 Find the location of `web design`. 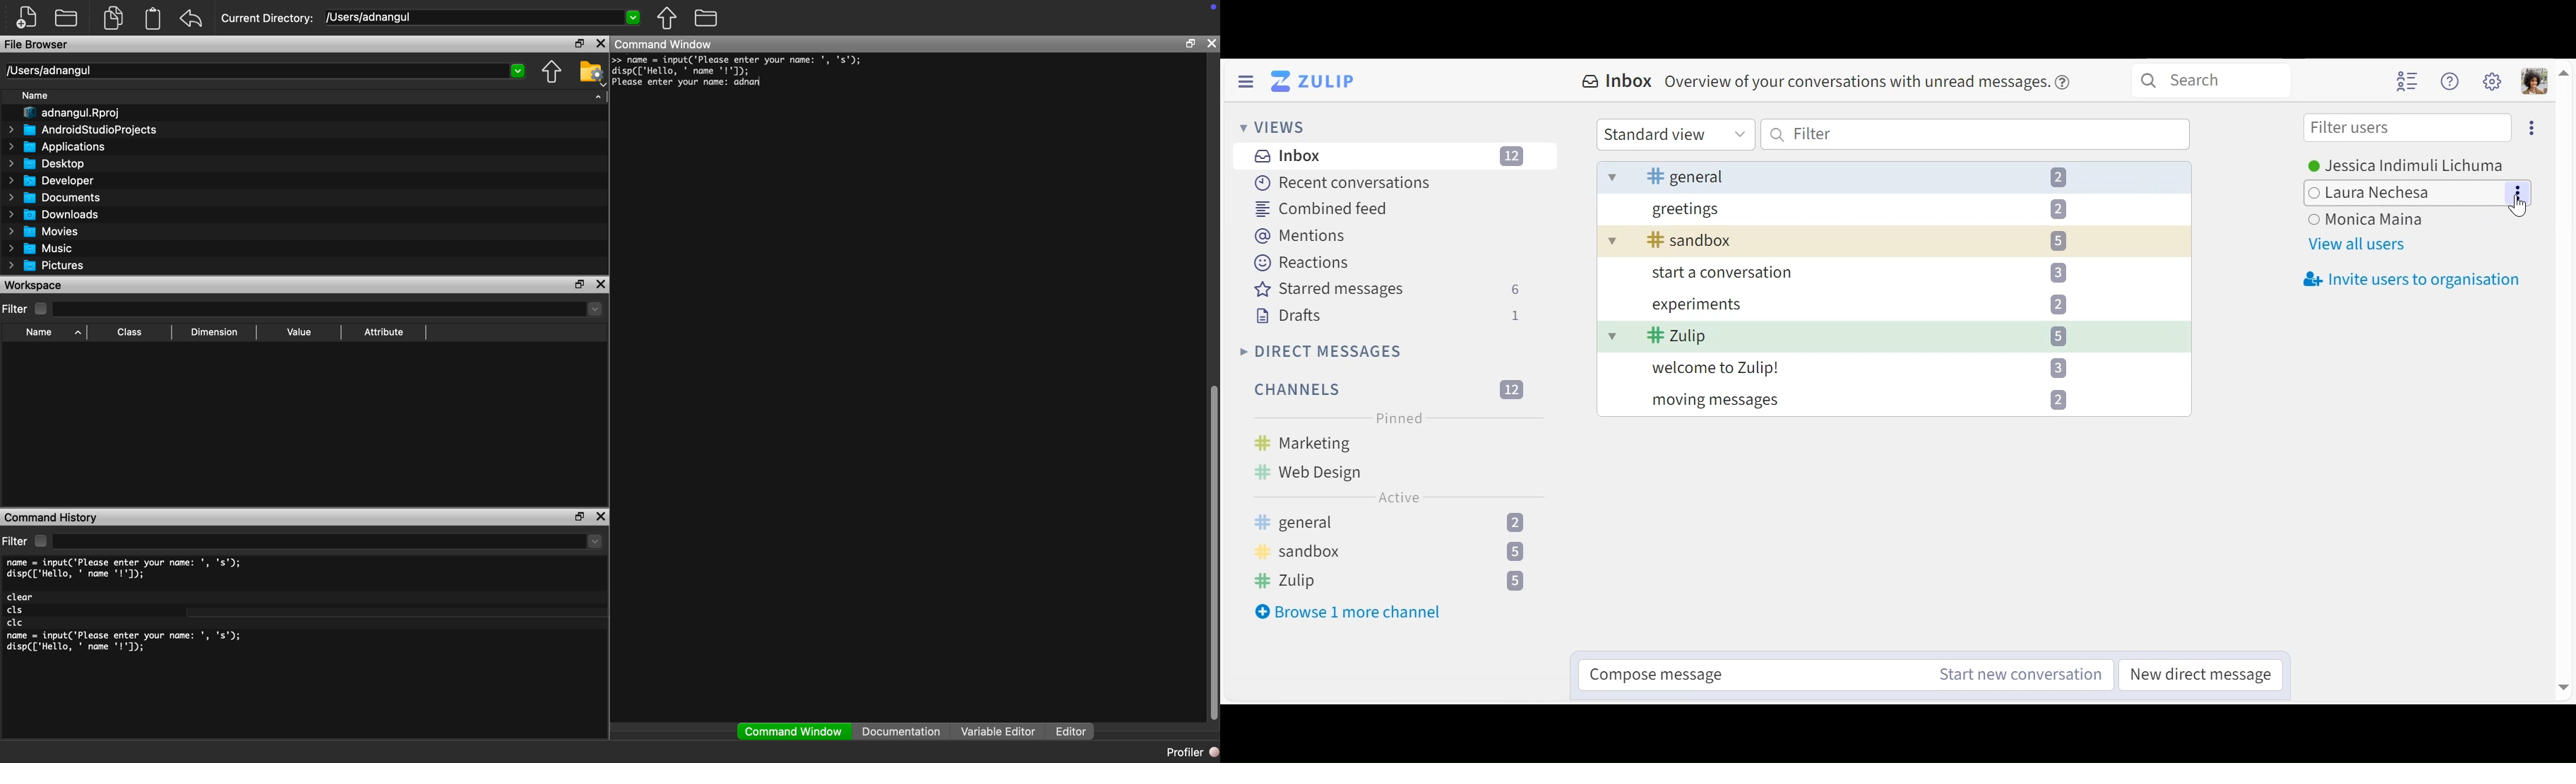

web design is located at coordinates (1320, 471).